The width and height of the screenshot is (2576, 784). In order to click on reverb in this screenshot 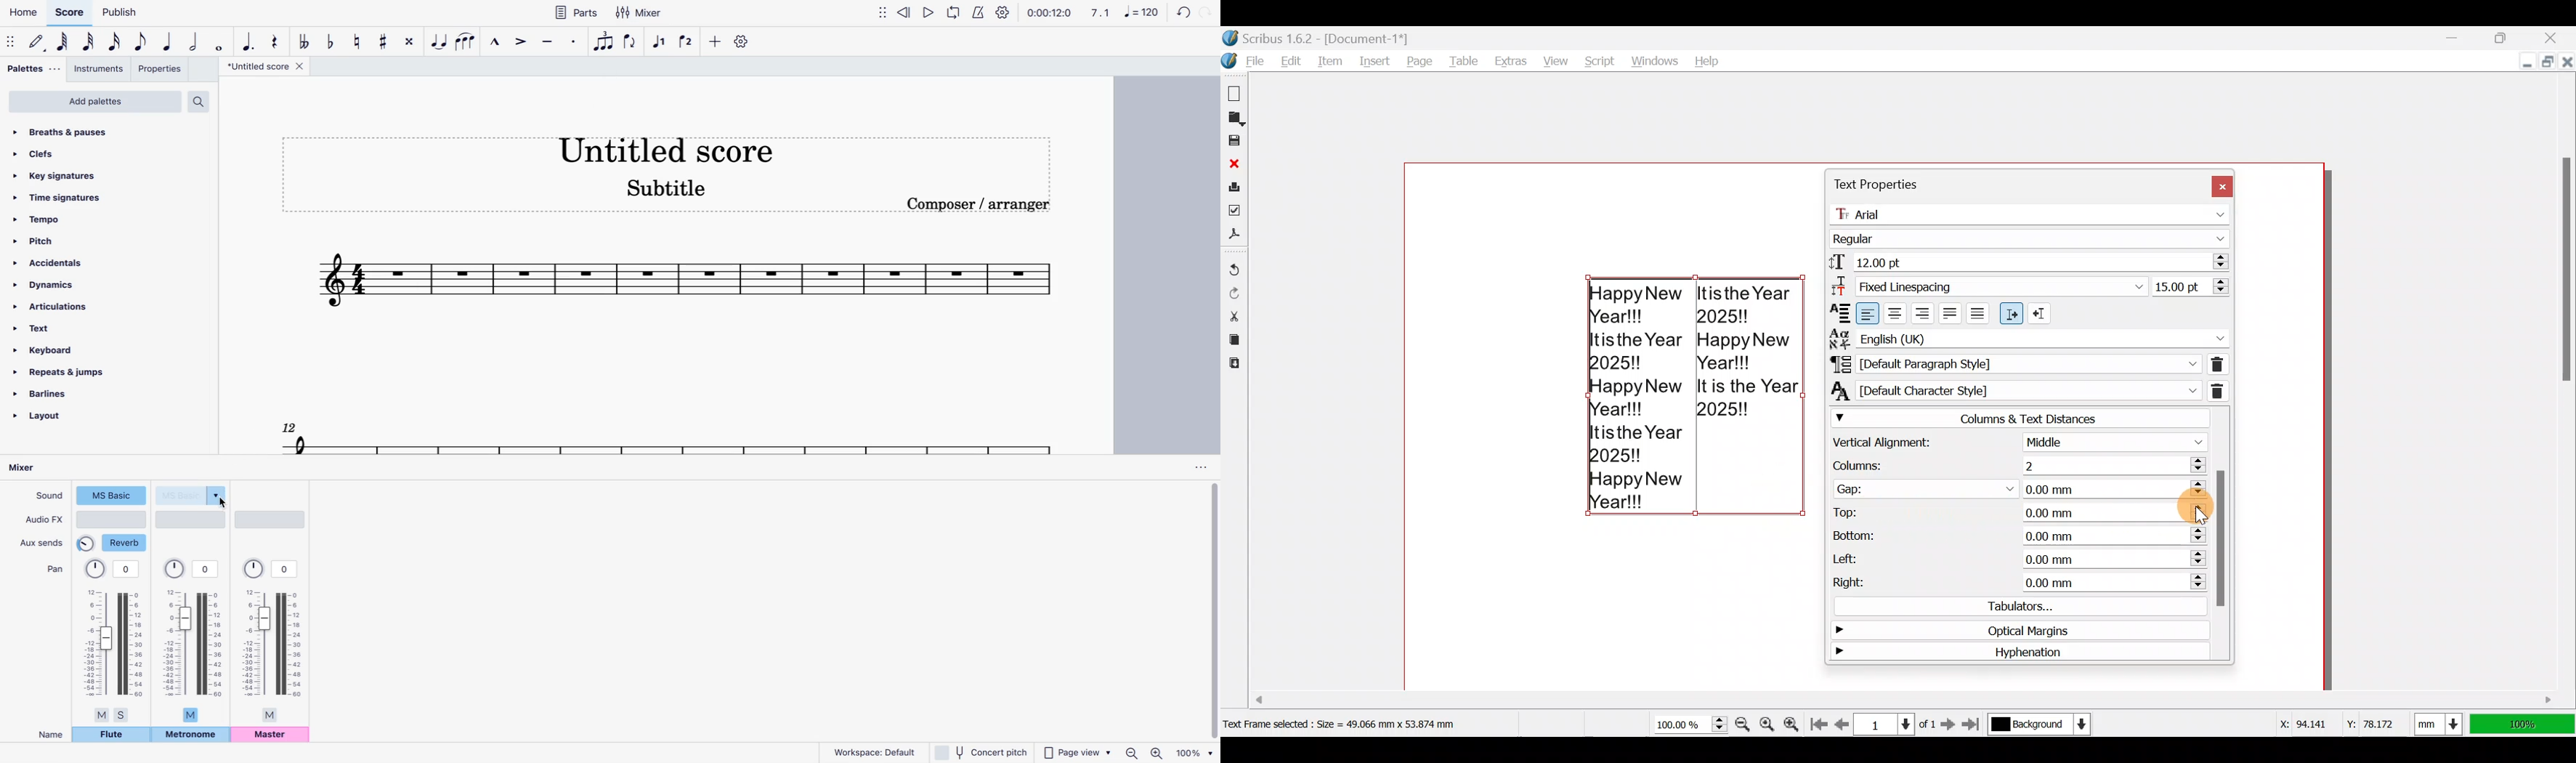, I will do `click(113, 544)`.